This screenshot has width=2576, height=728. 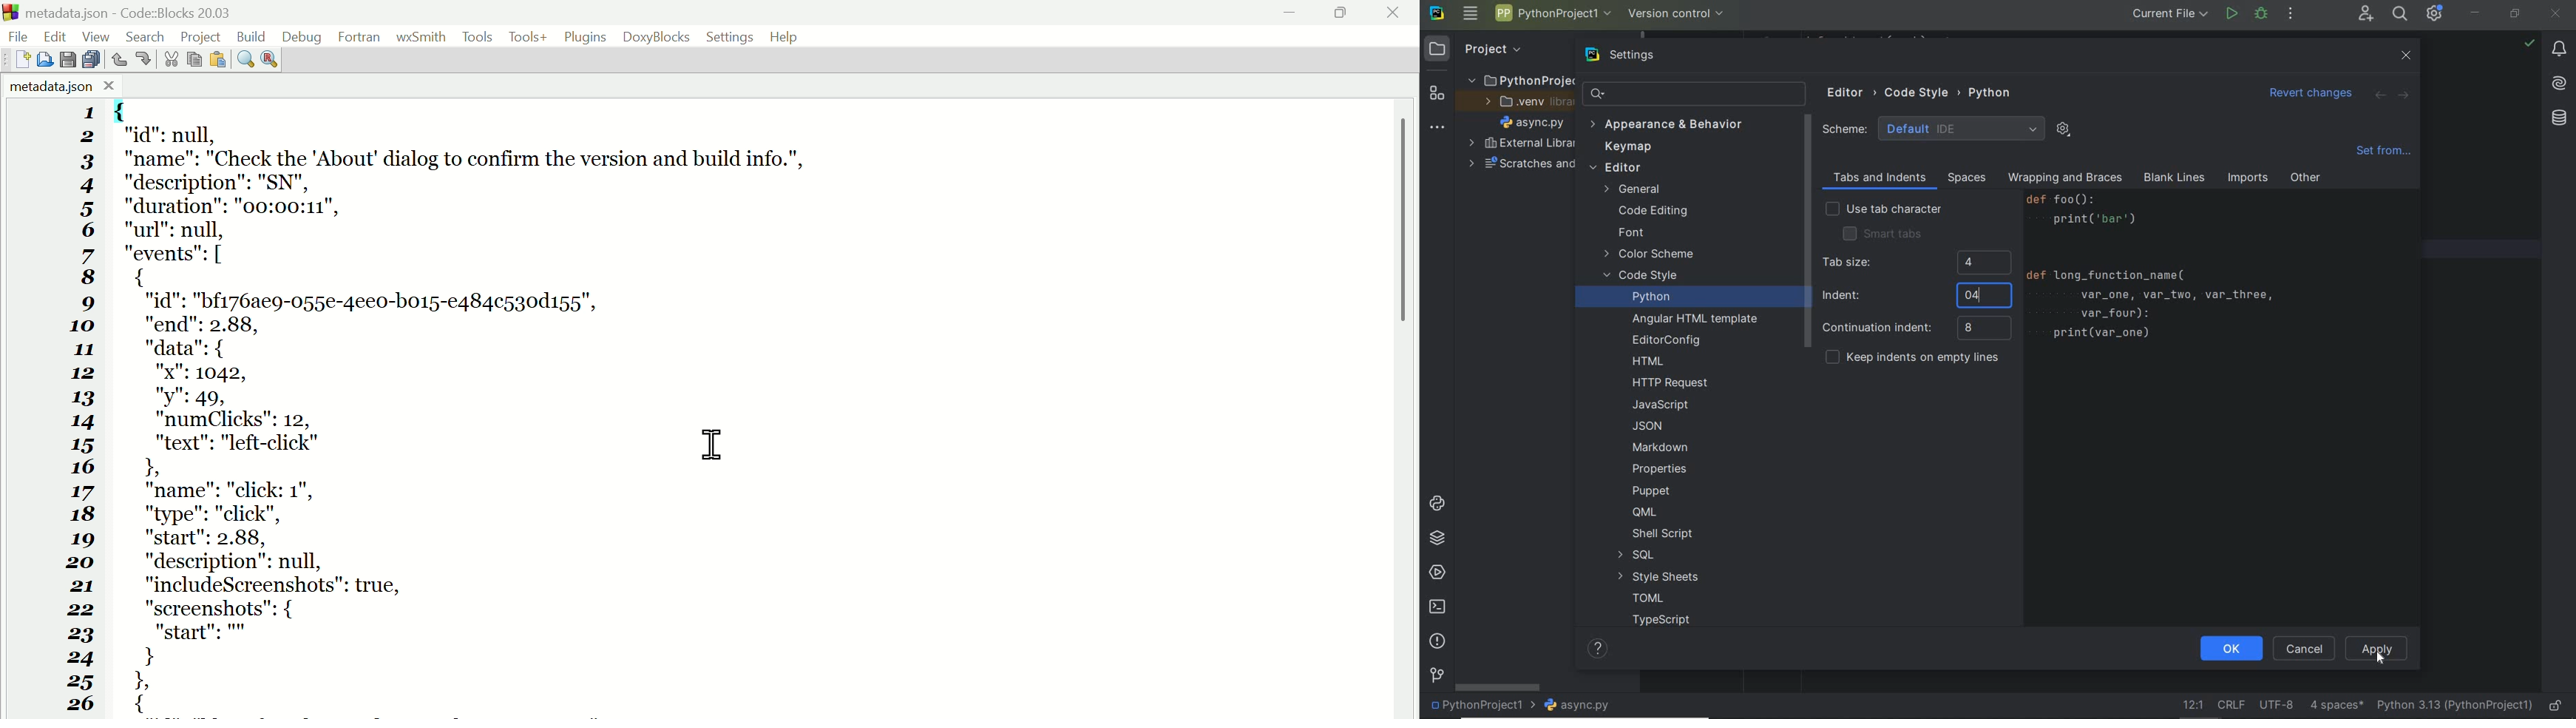 I want to click on Paste, so click(x=217, y=60).